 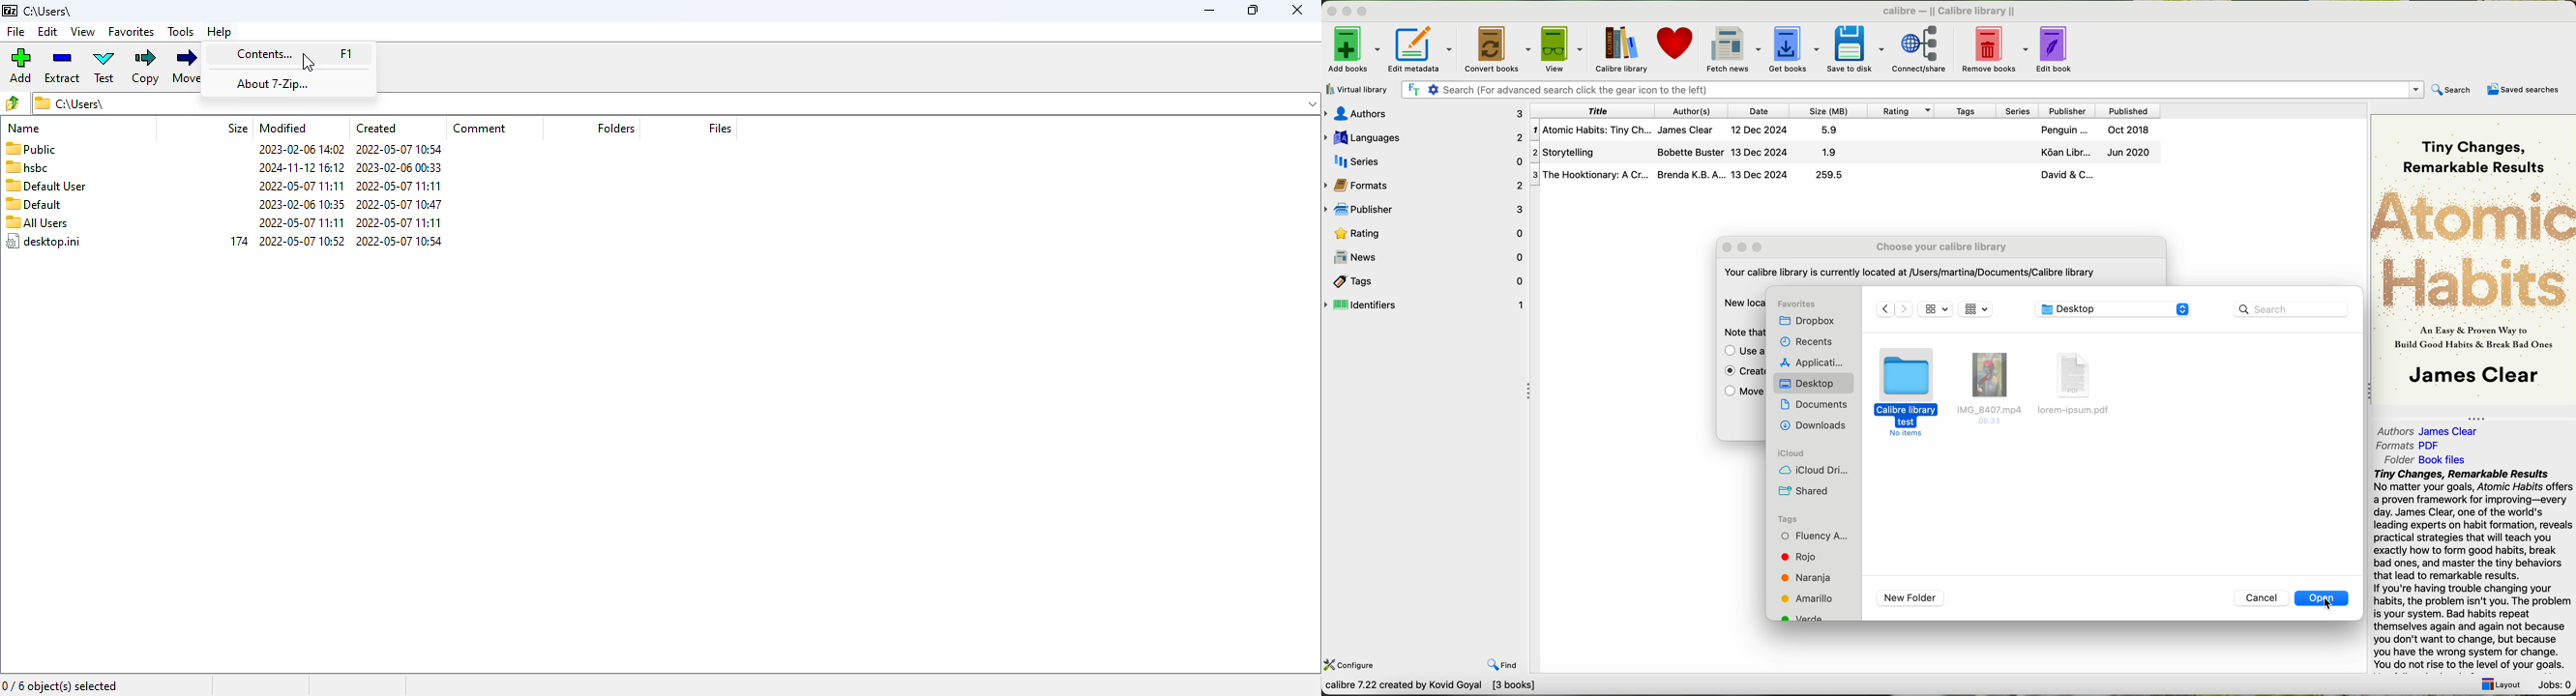 I want to click on icloud, so click(x=1791, y=453).